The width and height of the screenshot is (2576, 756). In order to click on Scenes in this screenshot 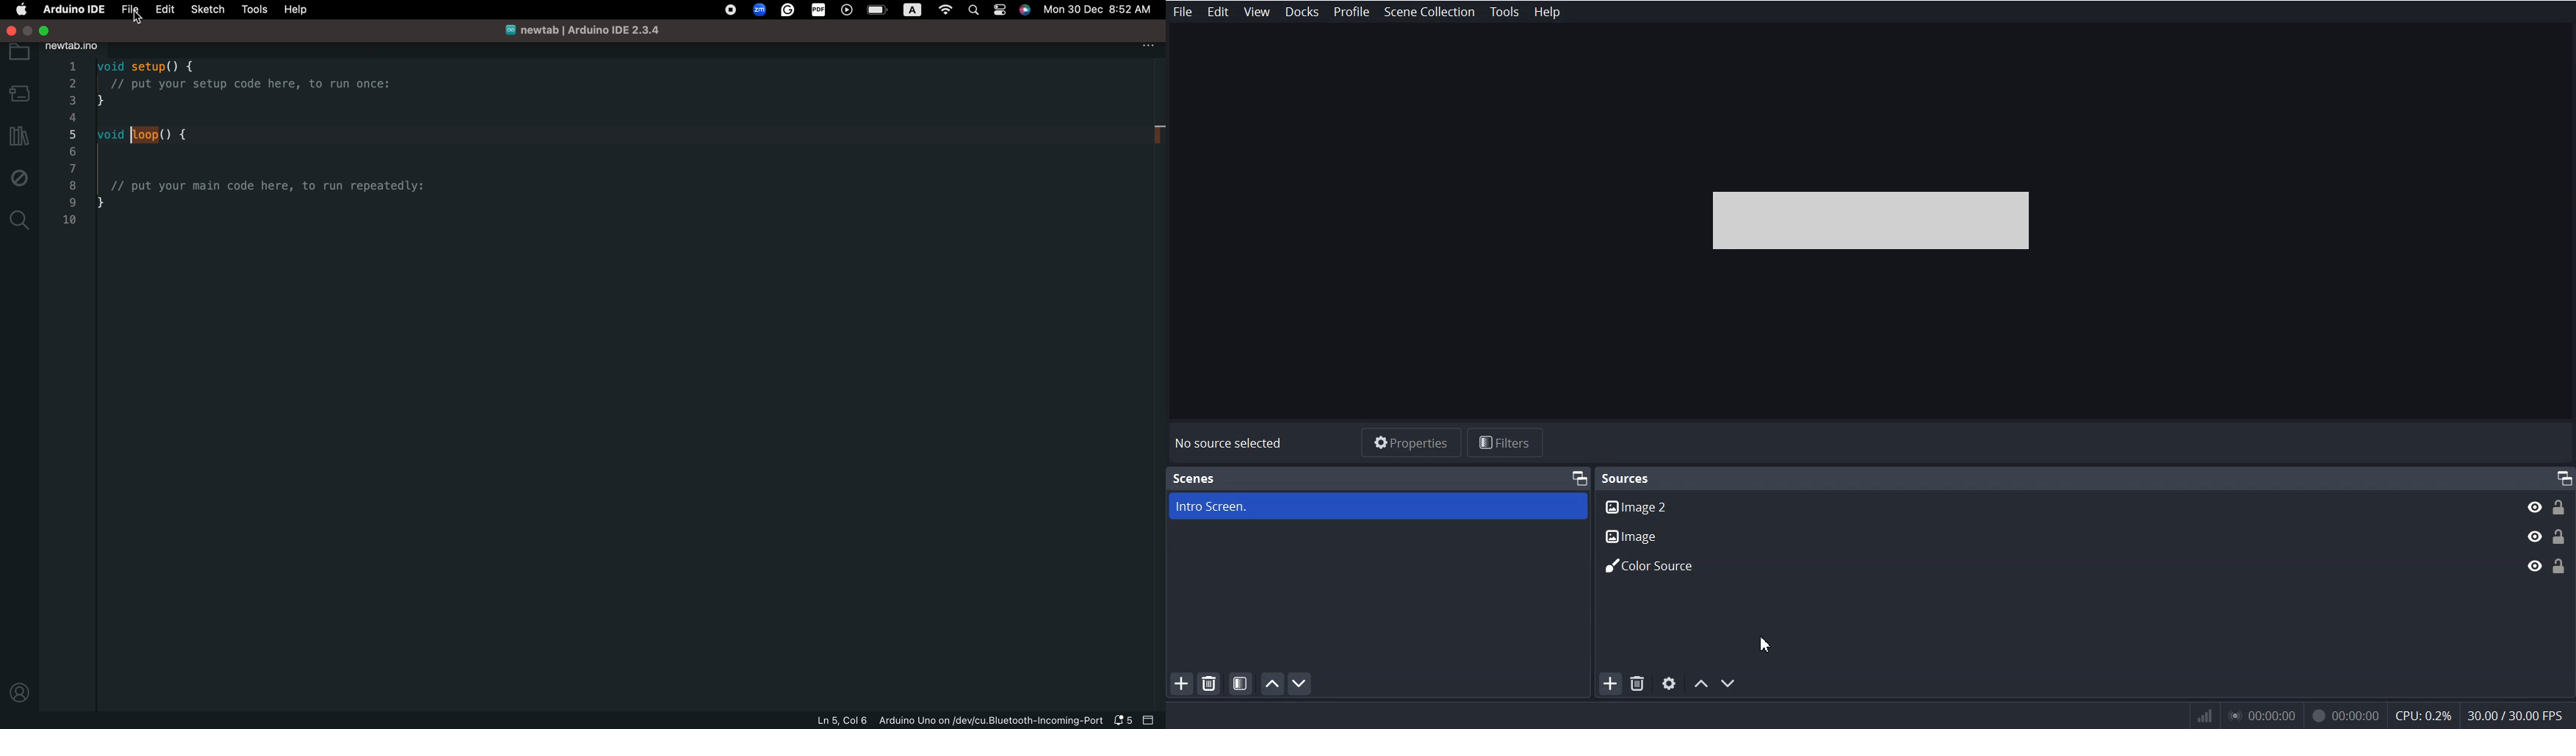, I will do `click(1194, 478)`.